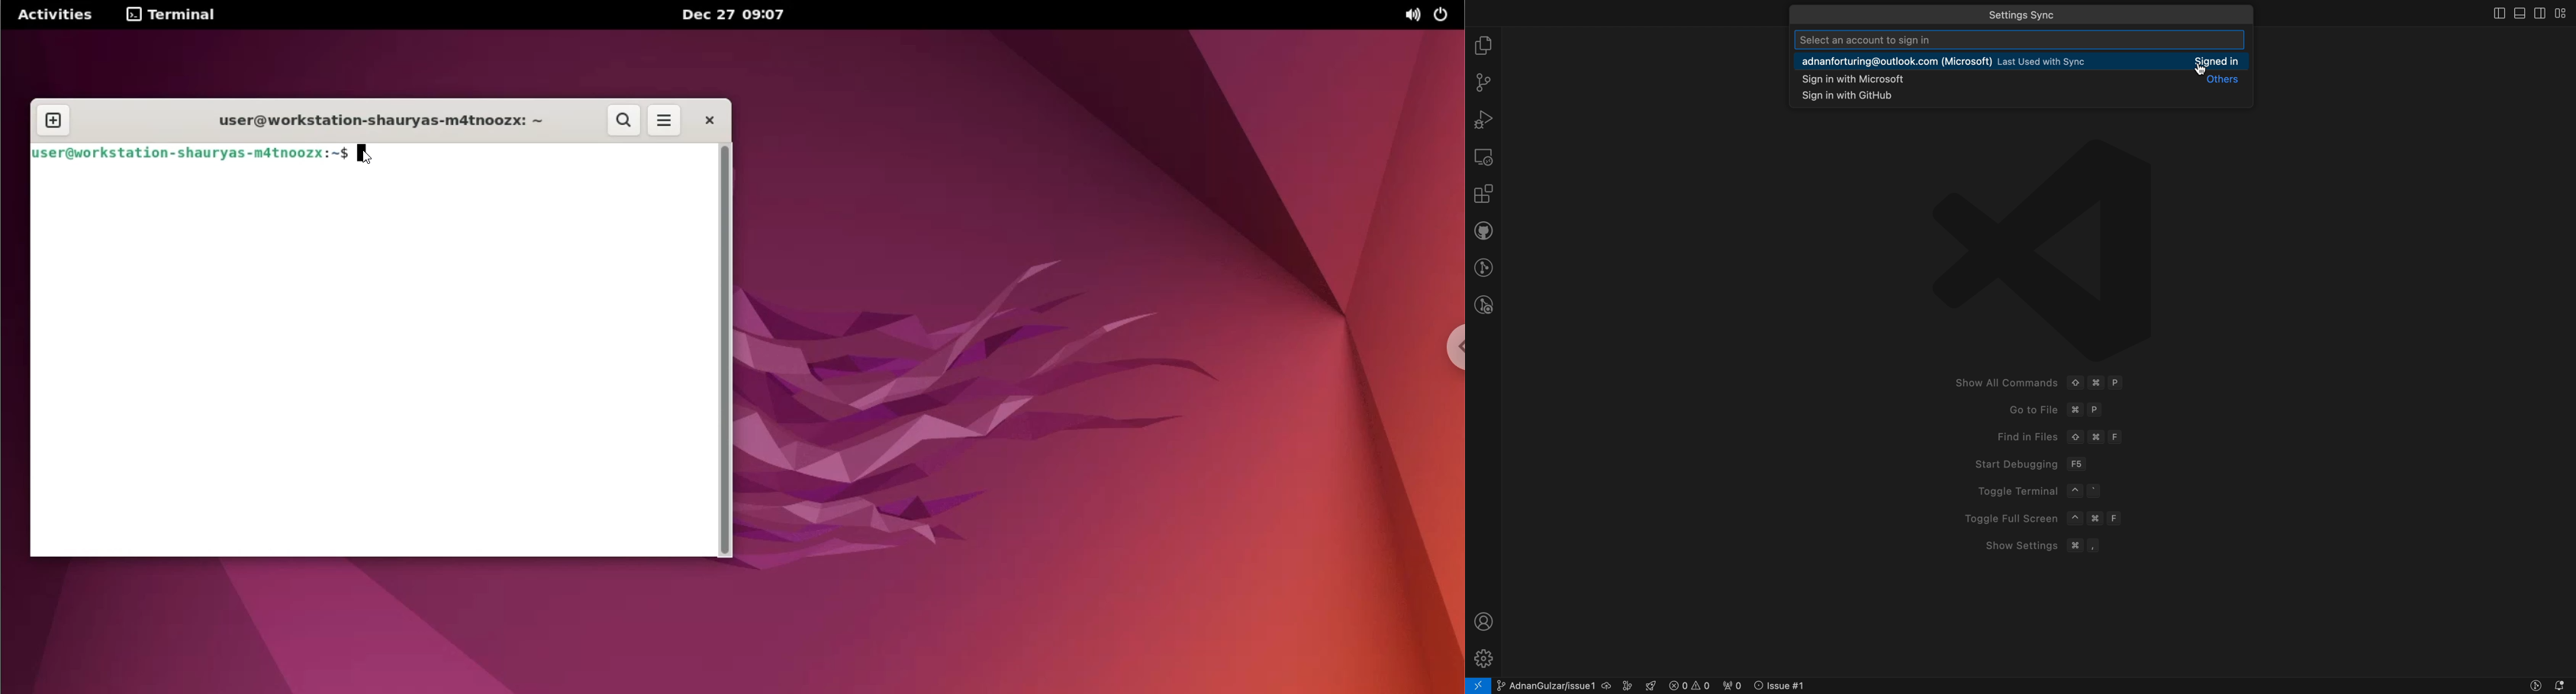 The image size is (2576, 700). I want to click on error logs, so click(1731, 685).